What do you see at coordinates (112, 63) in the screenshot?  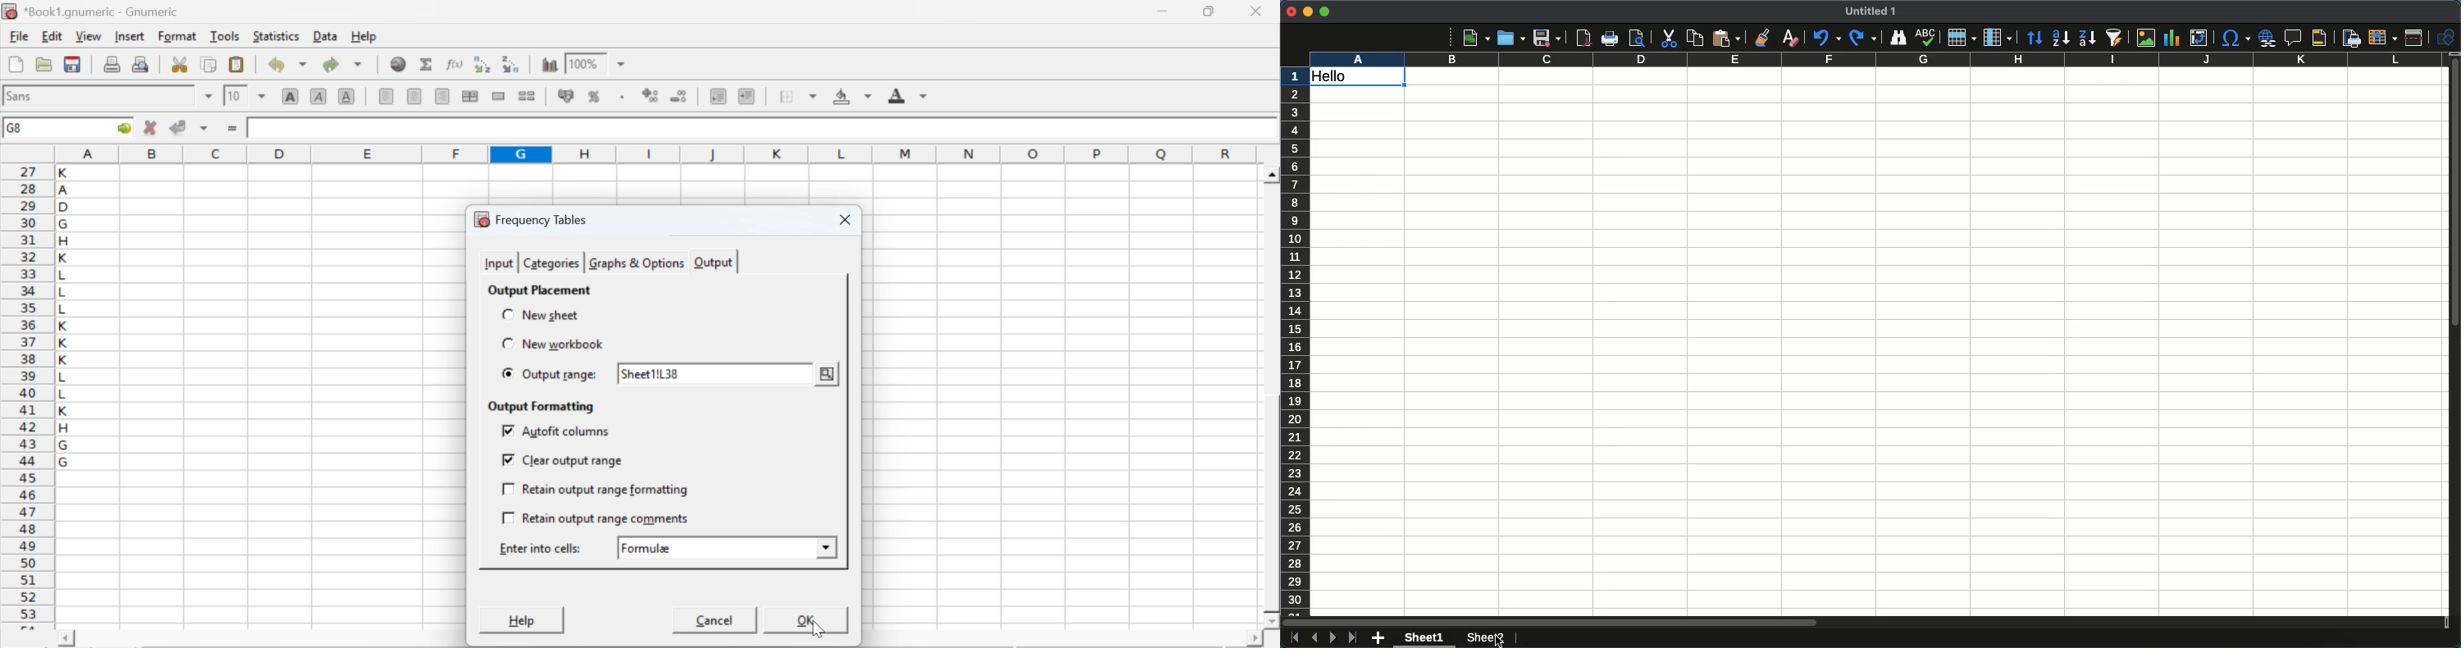 I see `print` at bounding box center [112, 63].